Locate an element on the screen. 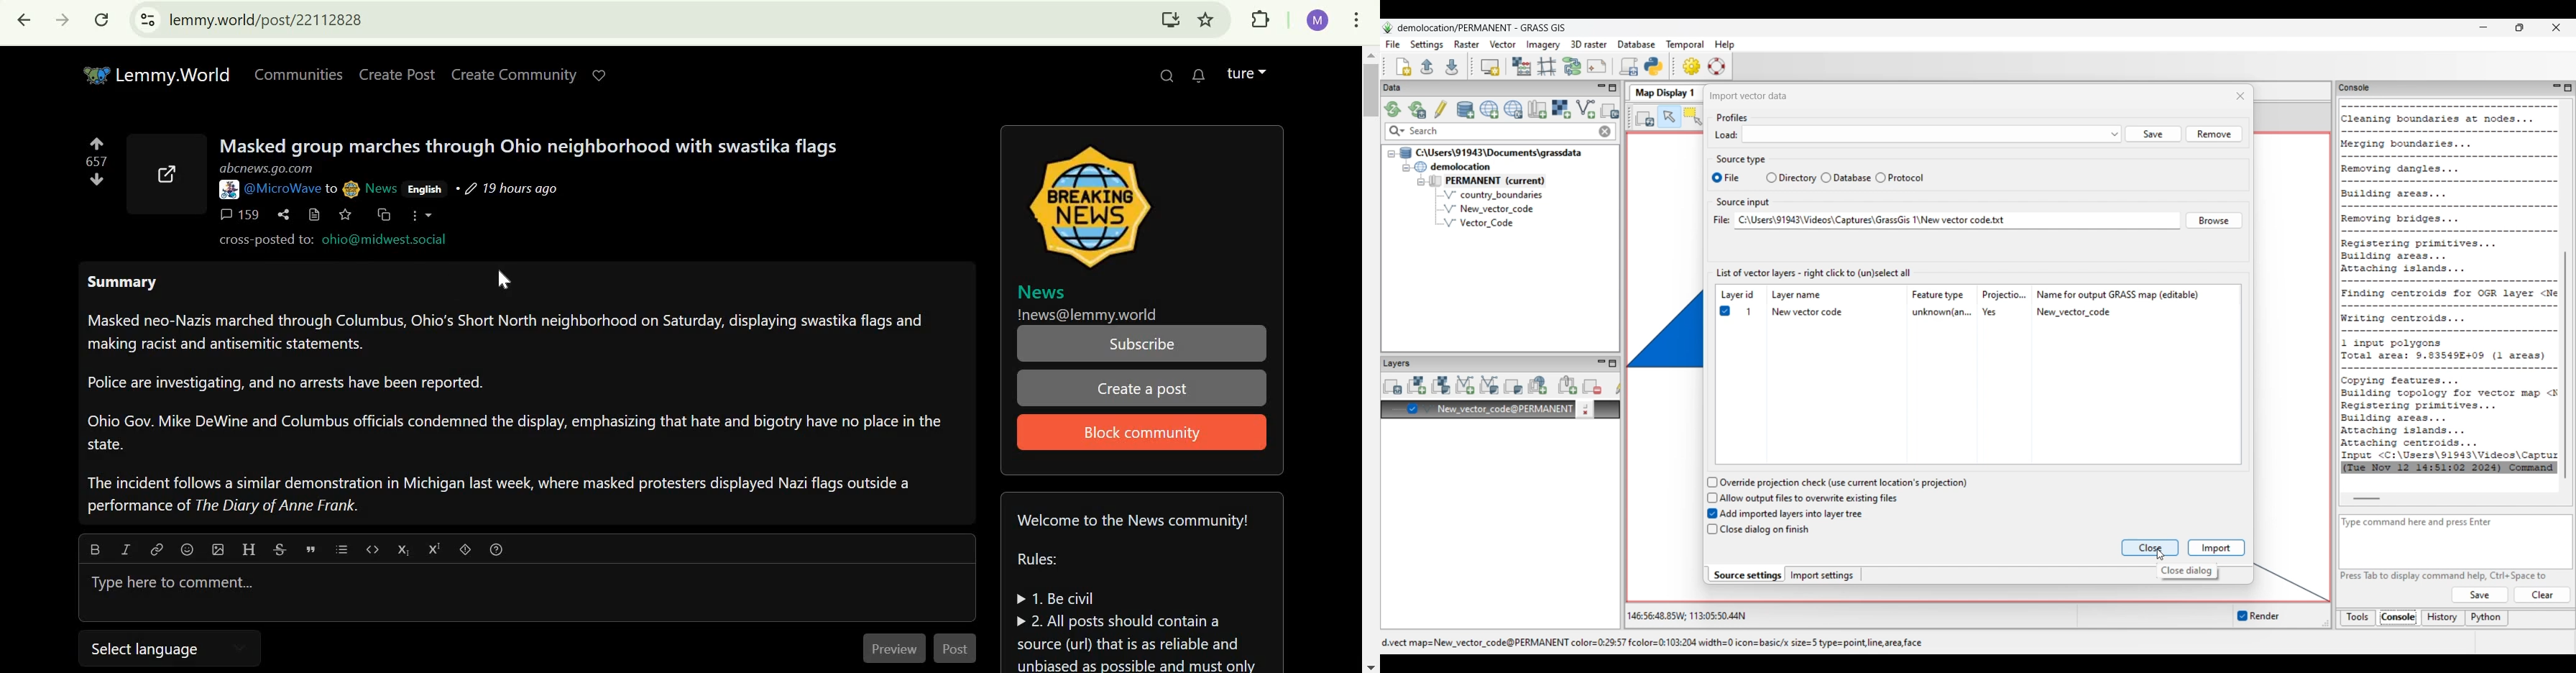 The width and height of the screenshot is (2576, 700). code is located at coordinates (371, 549).